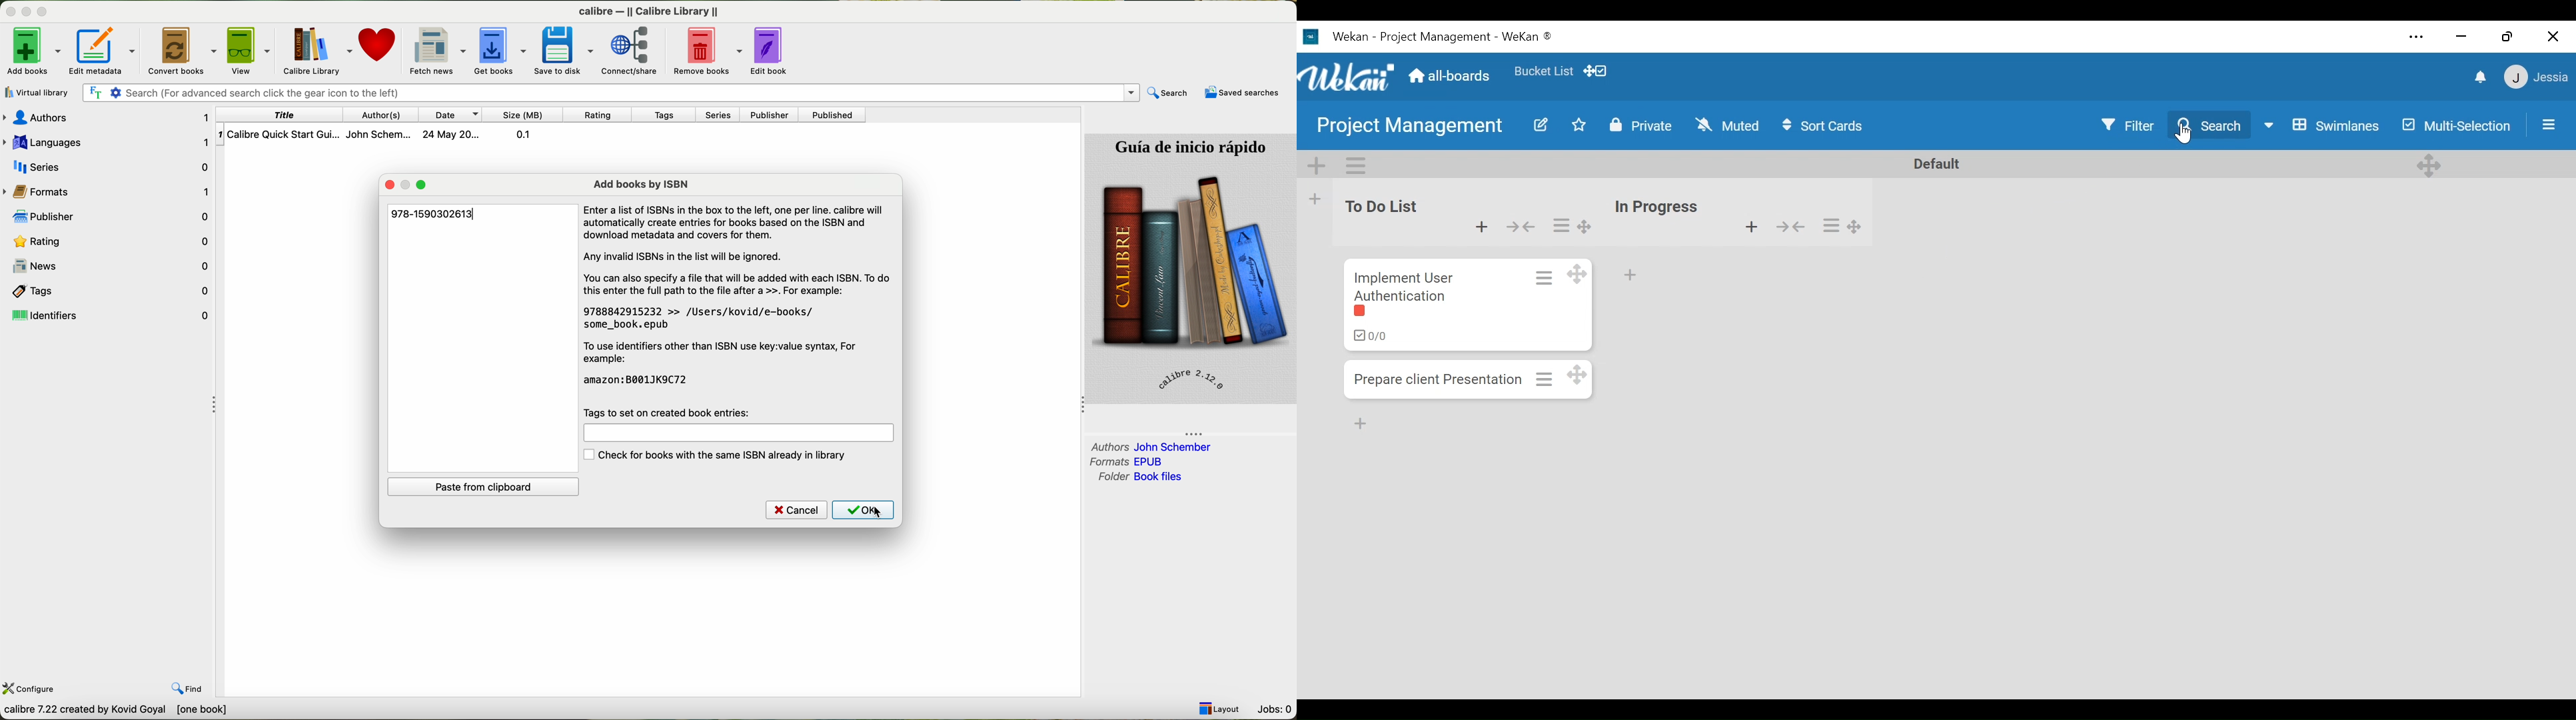  What do you see at coordinates (1220, 708) in the screenshot?
I see `layout` at bounding box center [1220, 708].